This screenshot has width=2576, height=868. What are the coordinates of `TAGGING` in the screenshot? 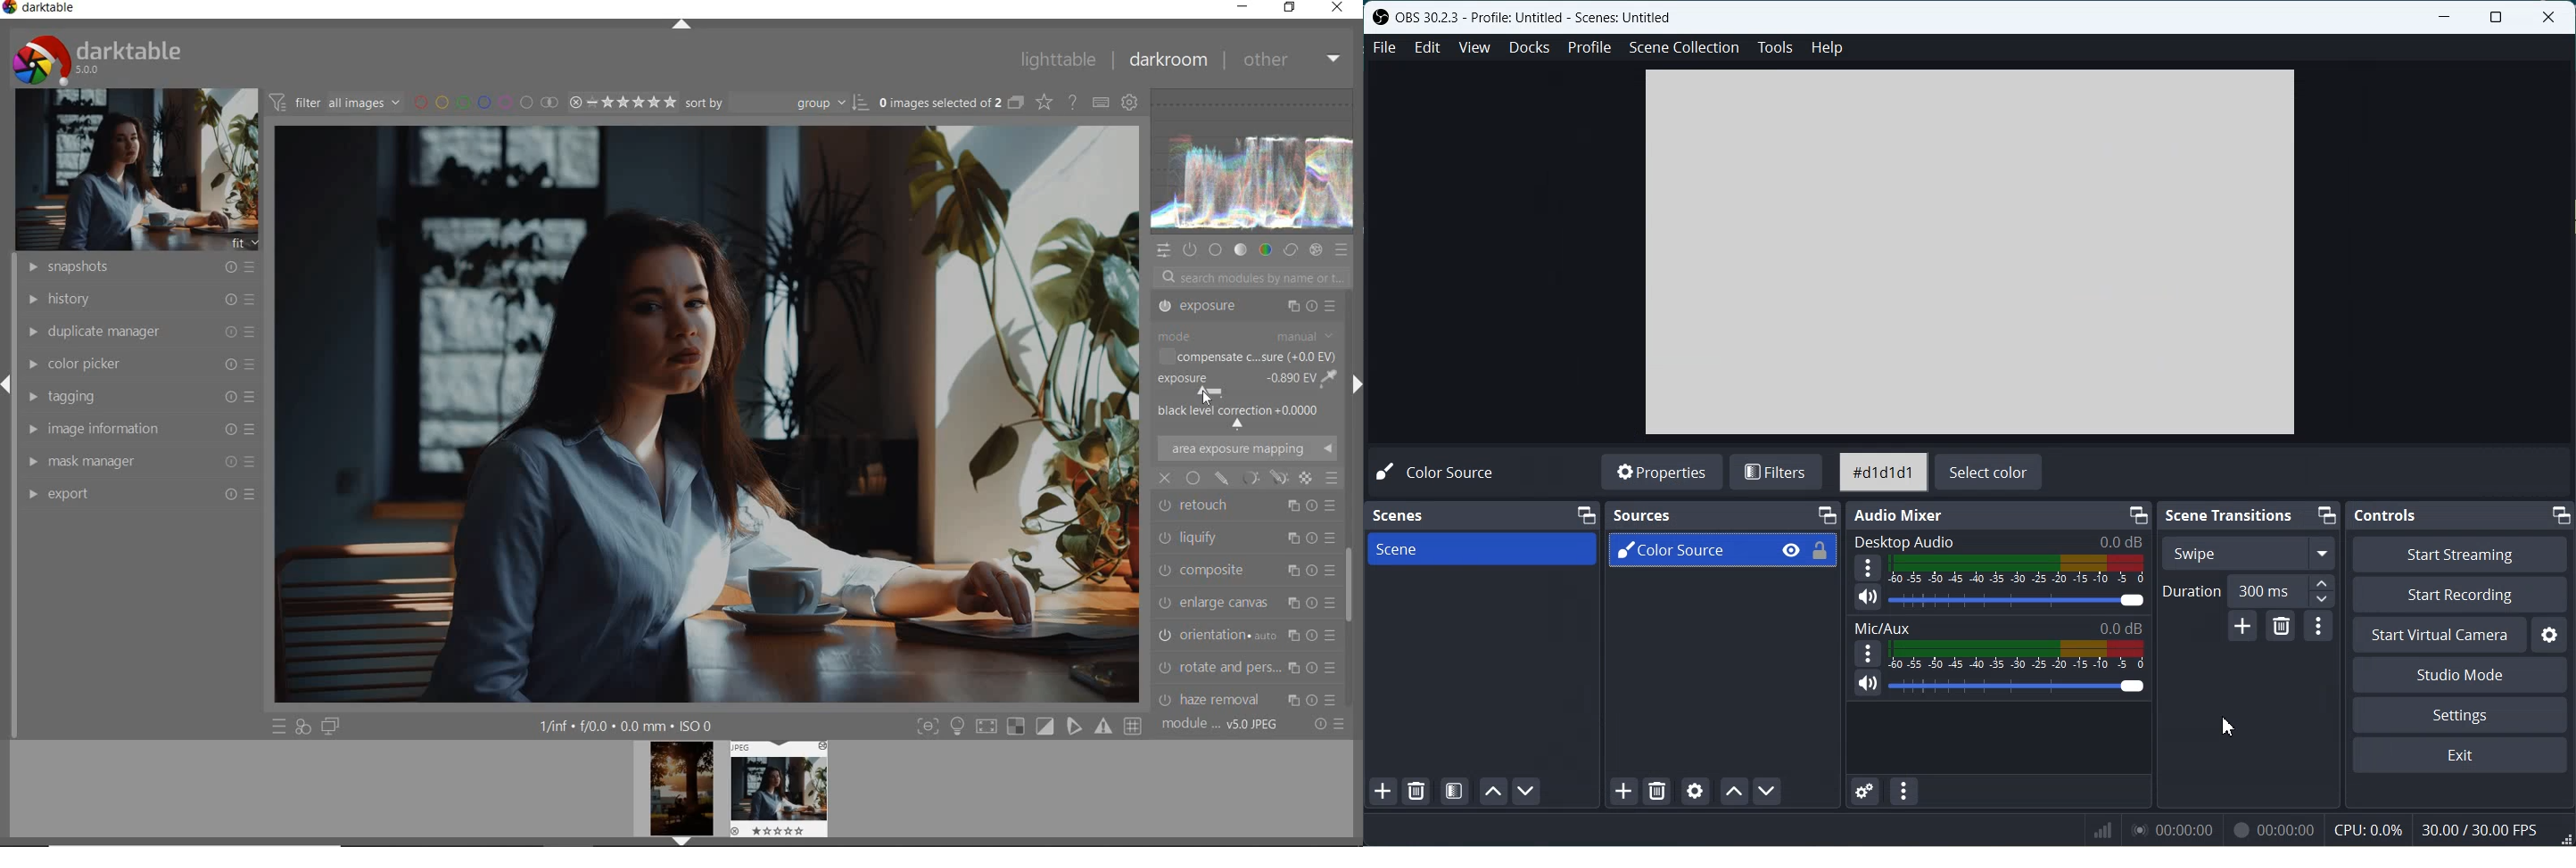 It's located at (137, 395).